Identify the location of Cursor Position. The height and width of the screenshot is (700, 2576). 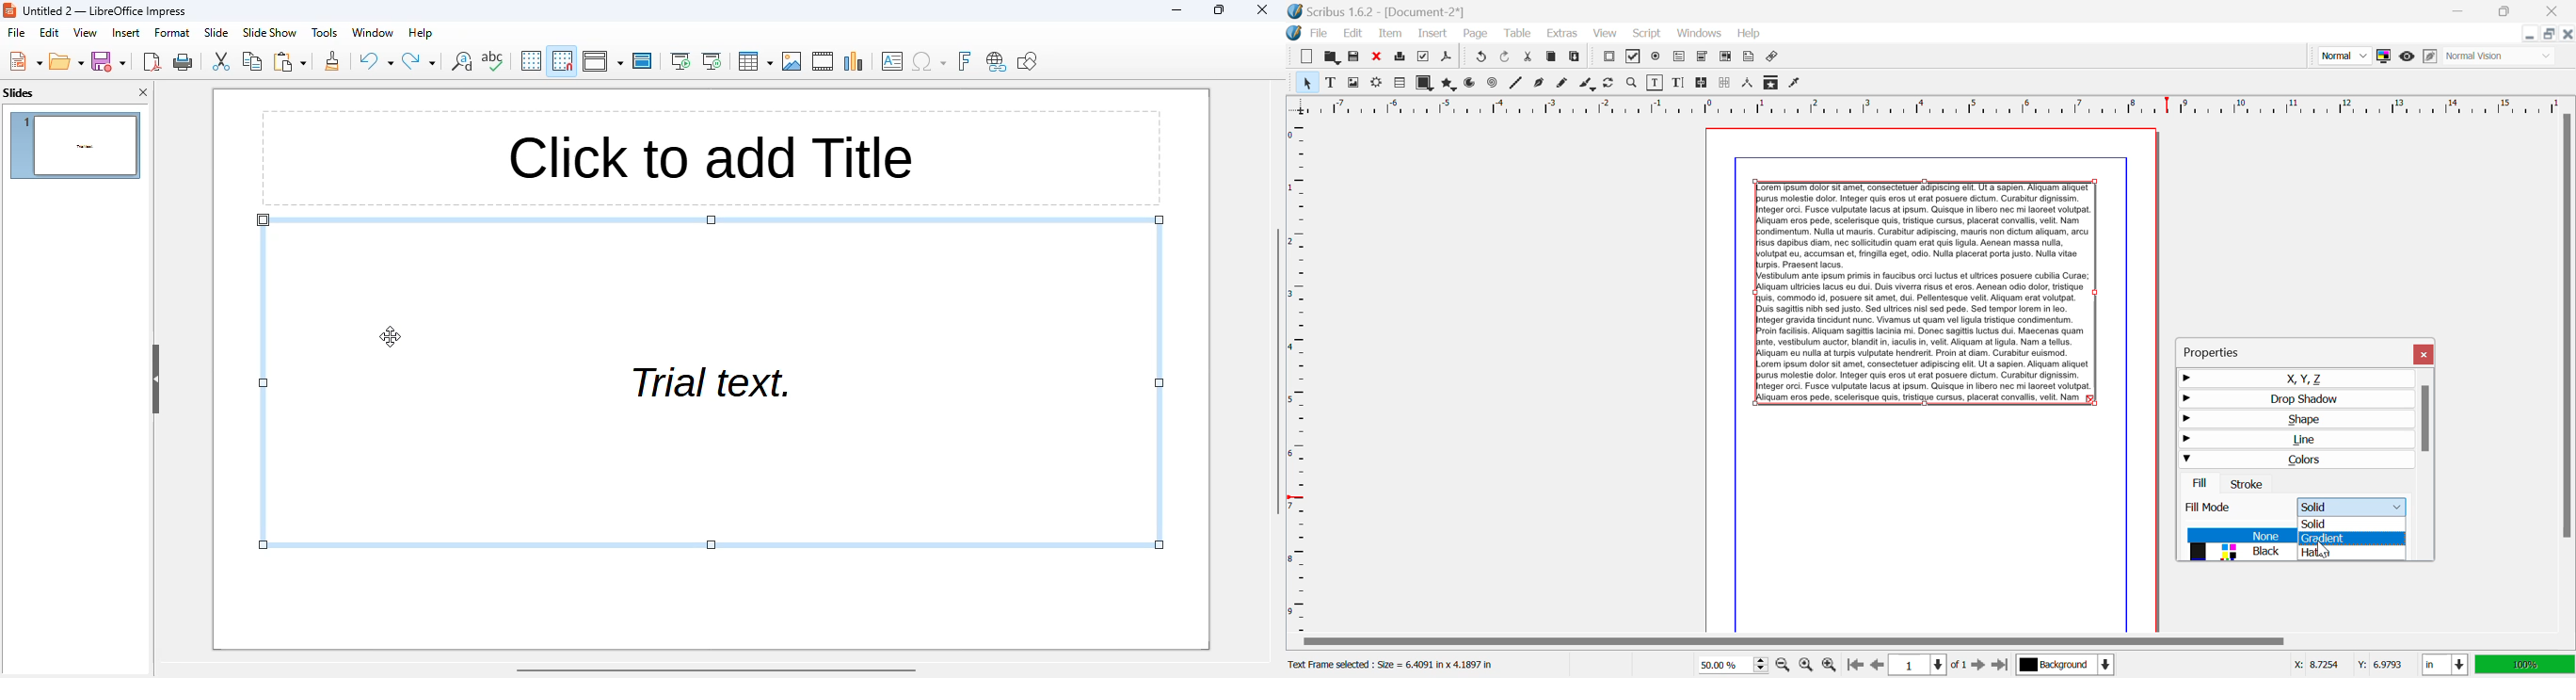
(2321, 545).